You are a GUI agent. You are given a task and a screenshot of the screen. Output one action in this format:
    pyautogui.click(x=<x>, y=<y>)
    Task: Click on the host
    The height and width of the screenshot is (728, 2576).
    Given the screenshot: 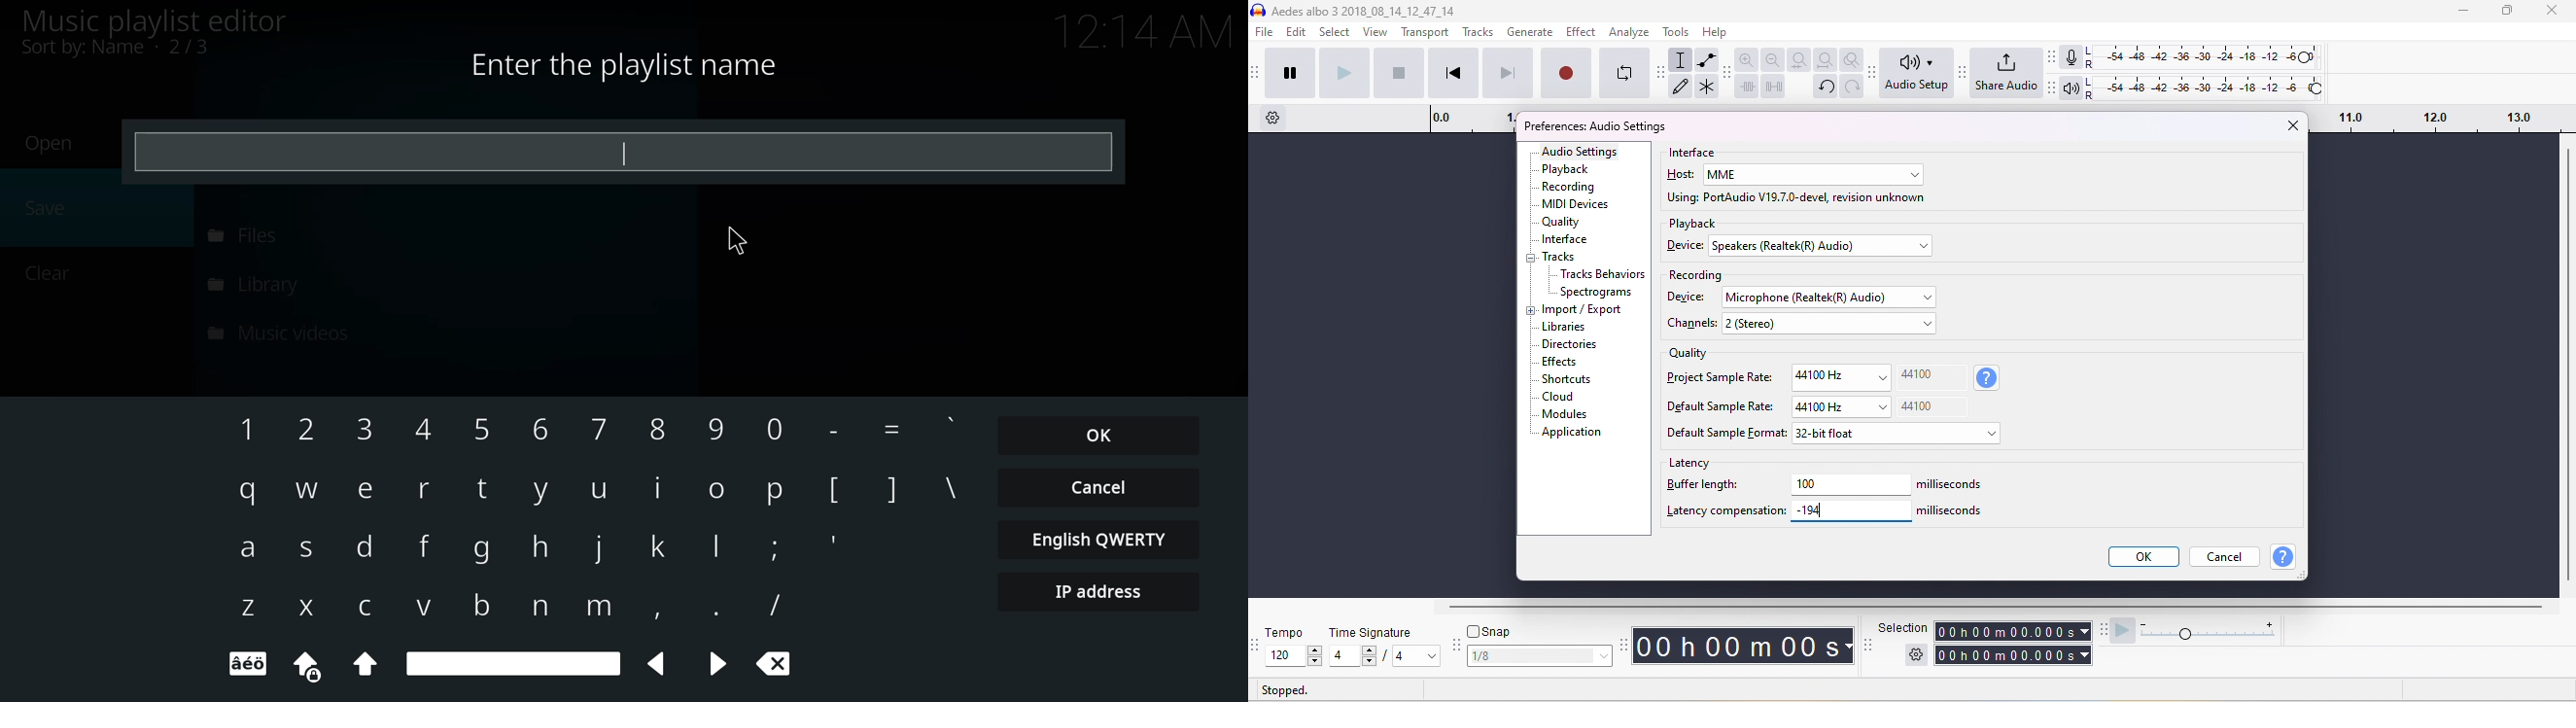 What is the action you would take?
    pyautogui.click(x=1682, y=175)
    